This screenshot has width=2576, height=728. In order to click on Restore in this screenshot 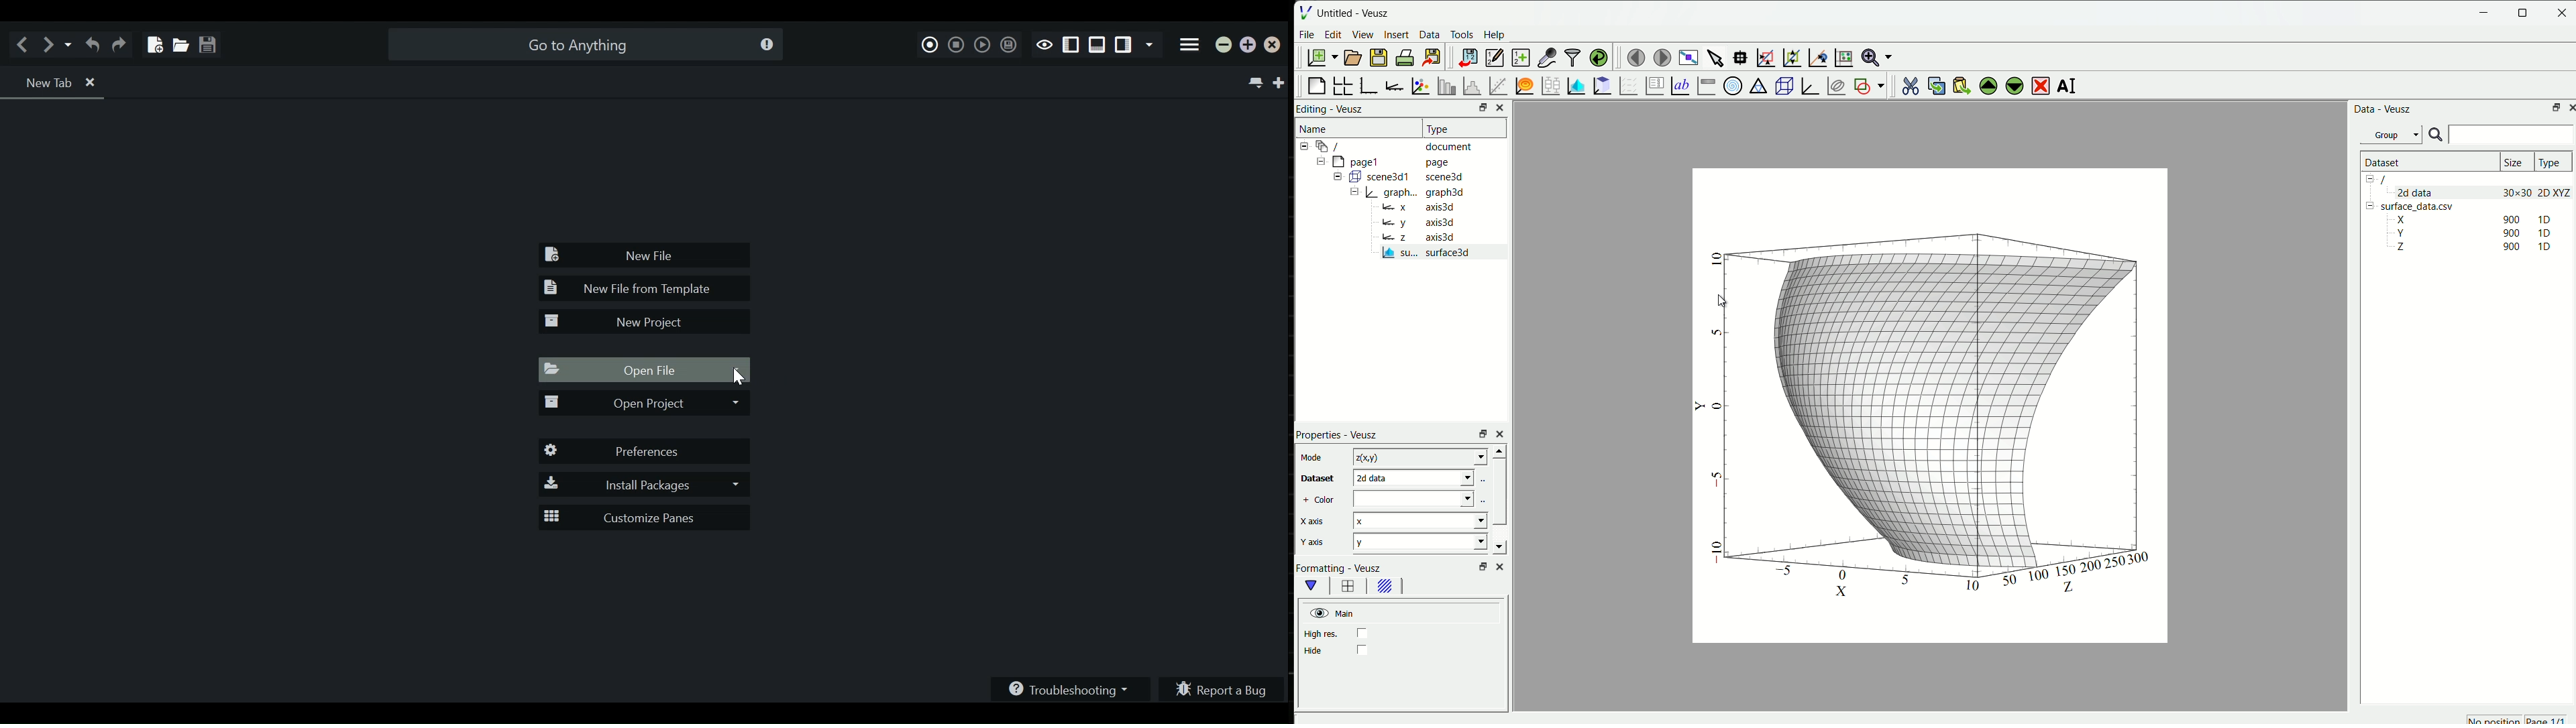, I will do `click(1248, 46)`.